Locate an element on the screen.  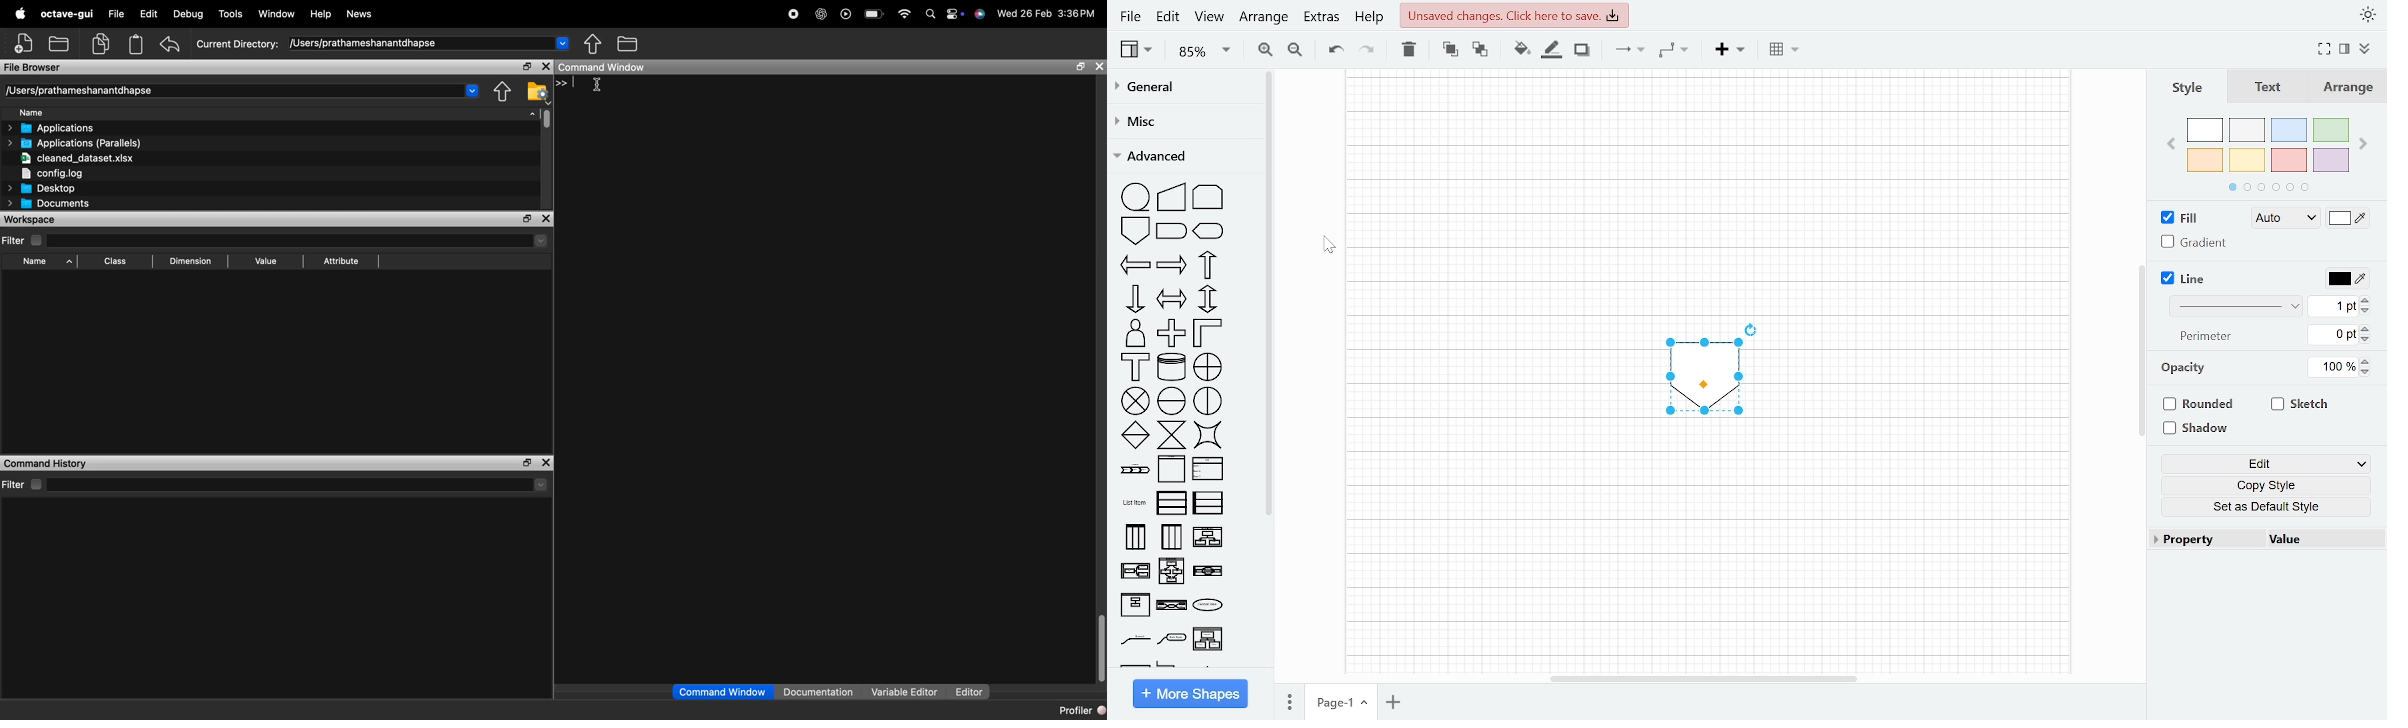
Zoom in is located at coordinates (1265, 50).